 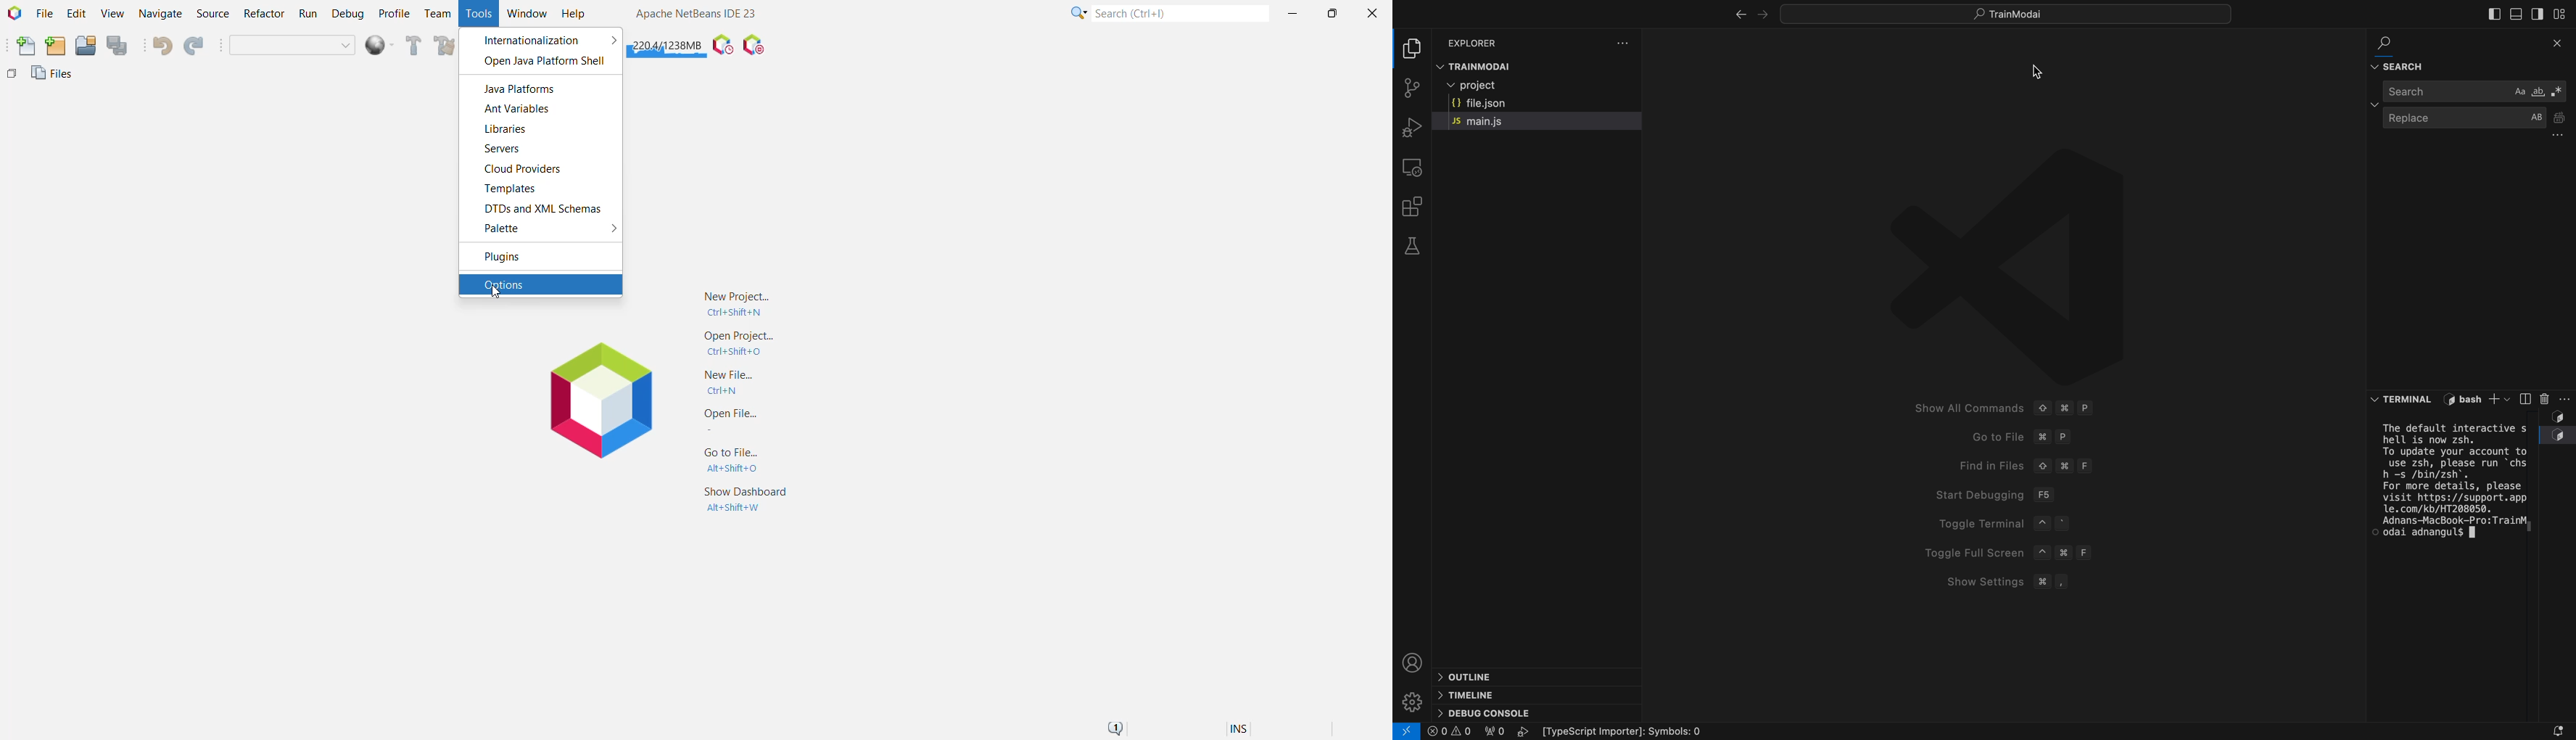 I want to click on timeline, so click(x=1468, y=694).